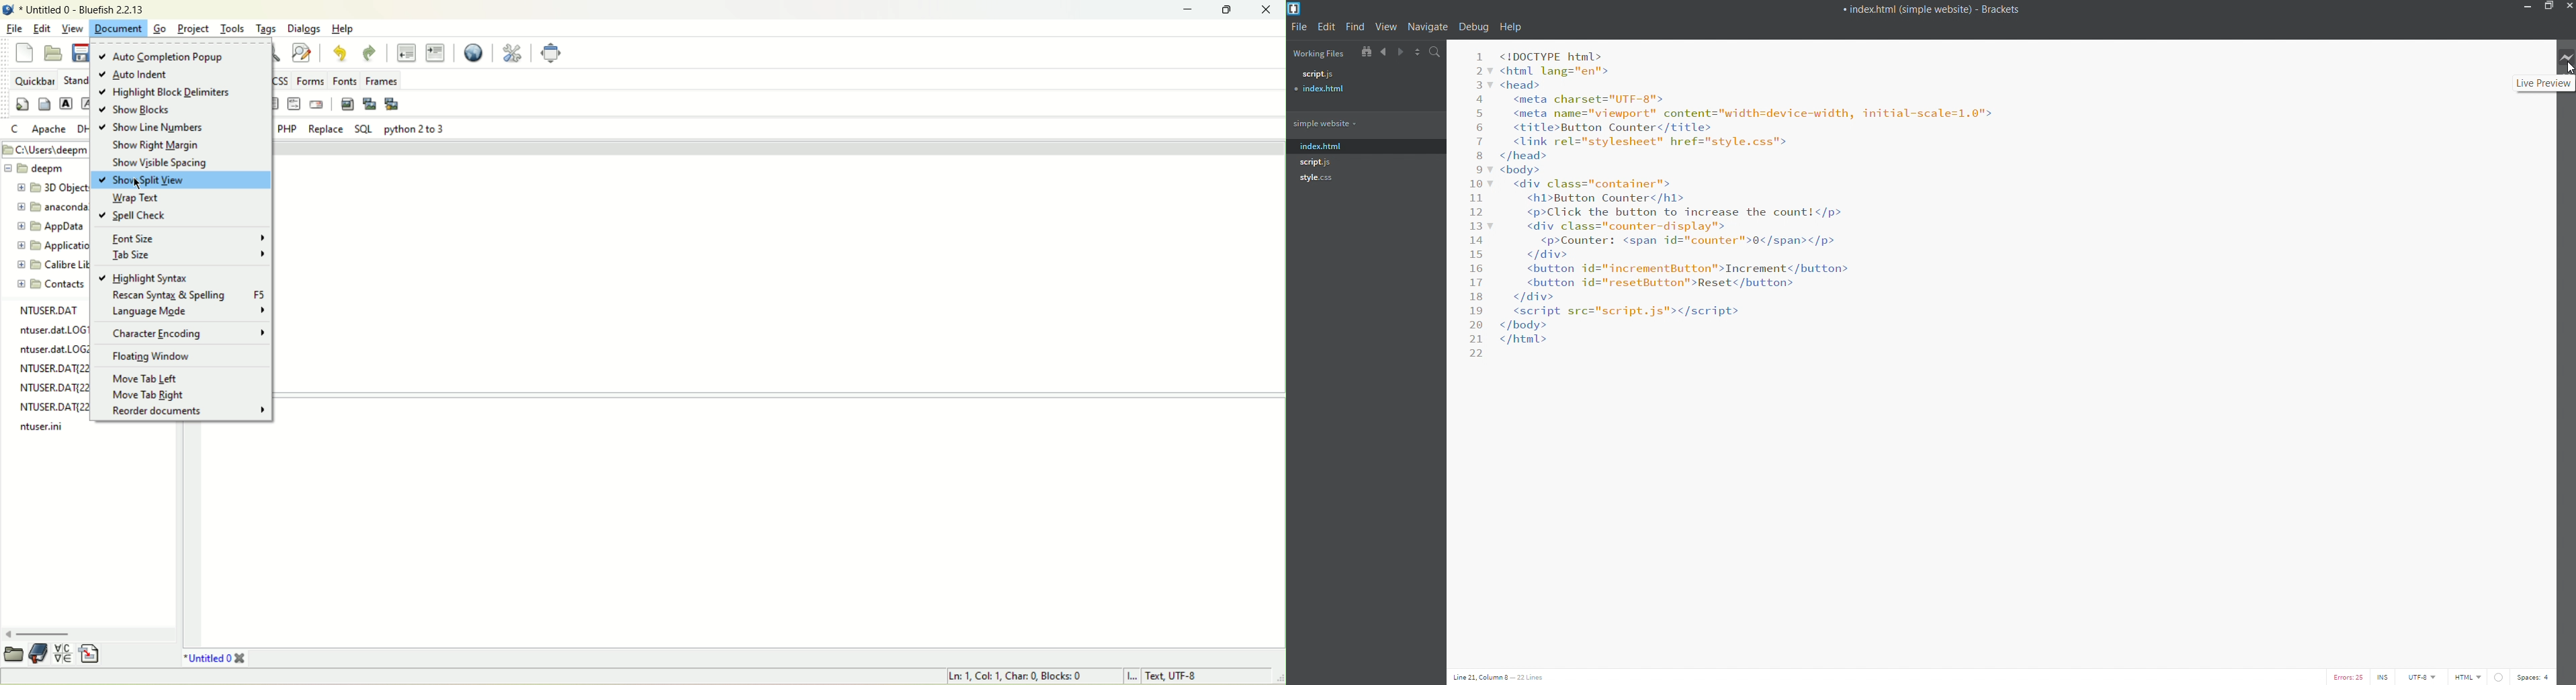 The image size is (2576, 700). I want to click on floating window, so click(150, 356).